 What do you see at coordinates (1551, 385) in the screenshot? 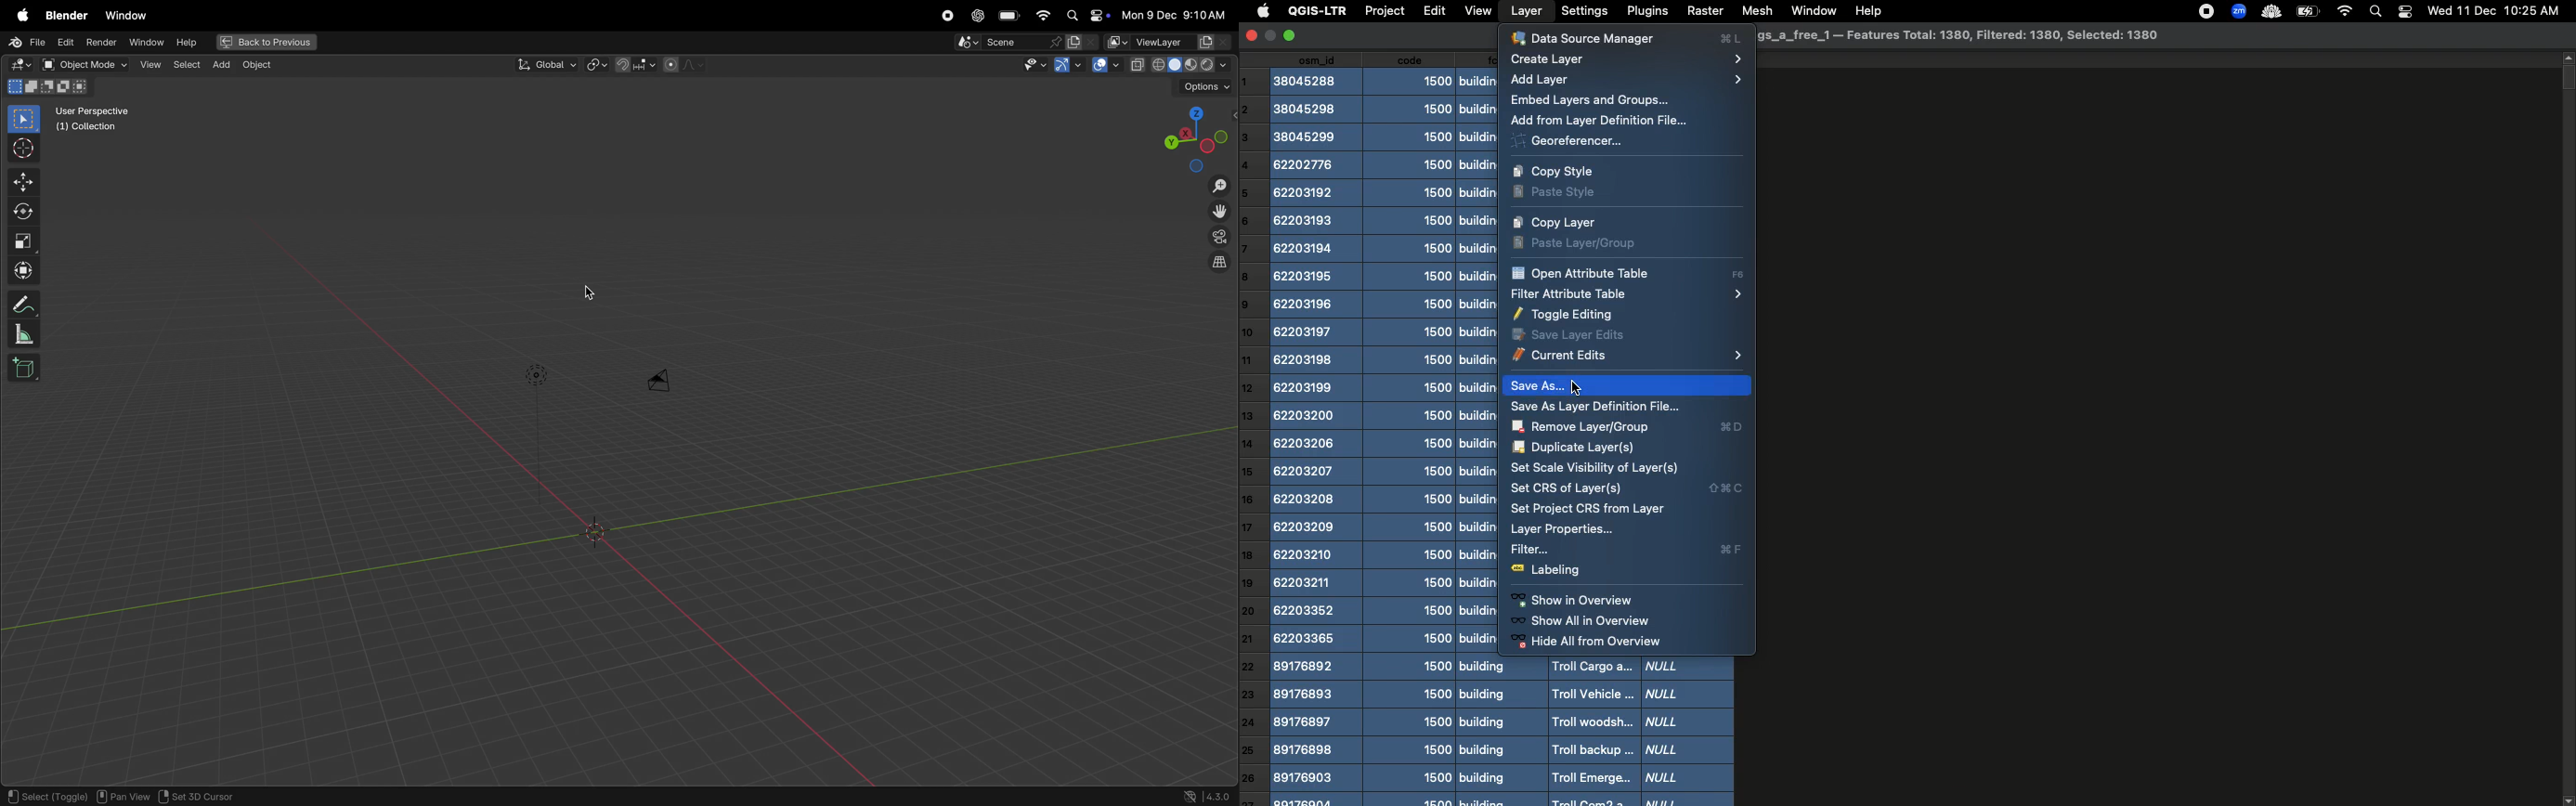
I see `Click` at bounding box center [1551, 385].